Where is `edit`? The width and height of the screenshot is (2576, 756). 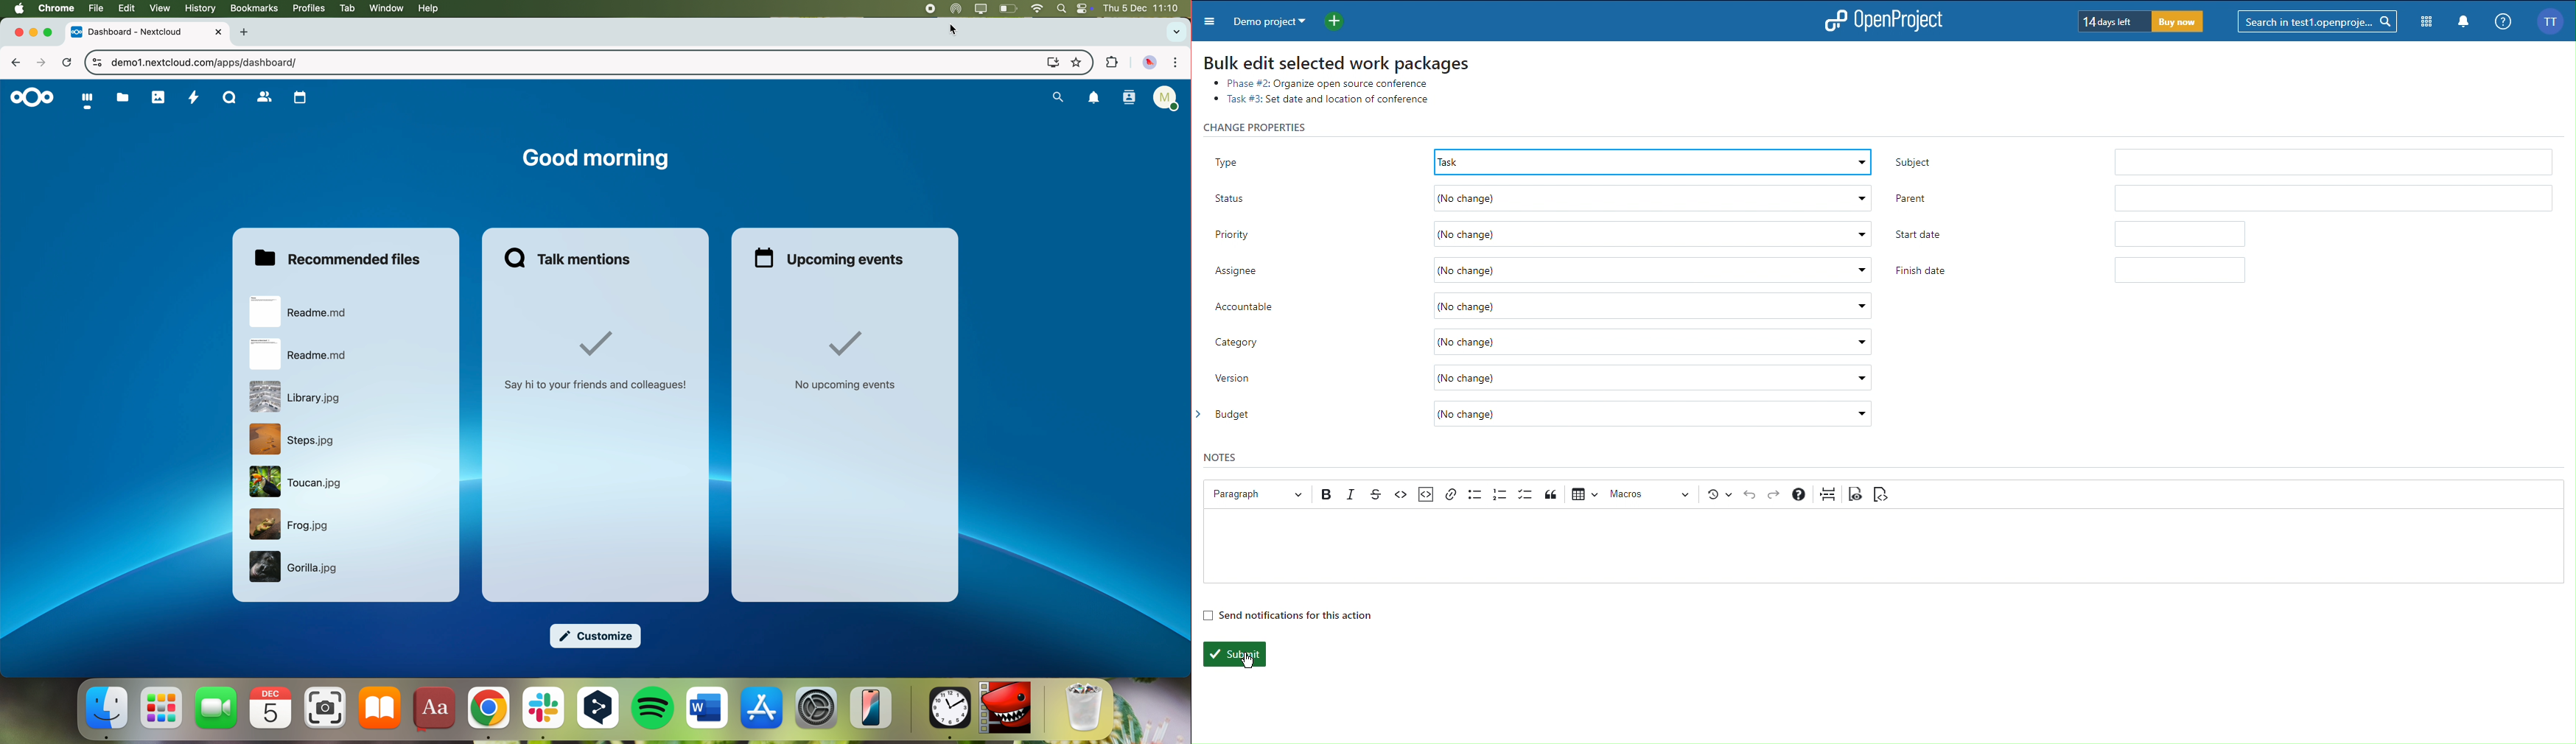
edit is located at coordinates (126, 9).